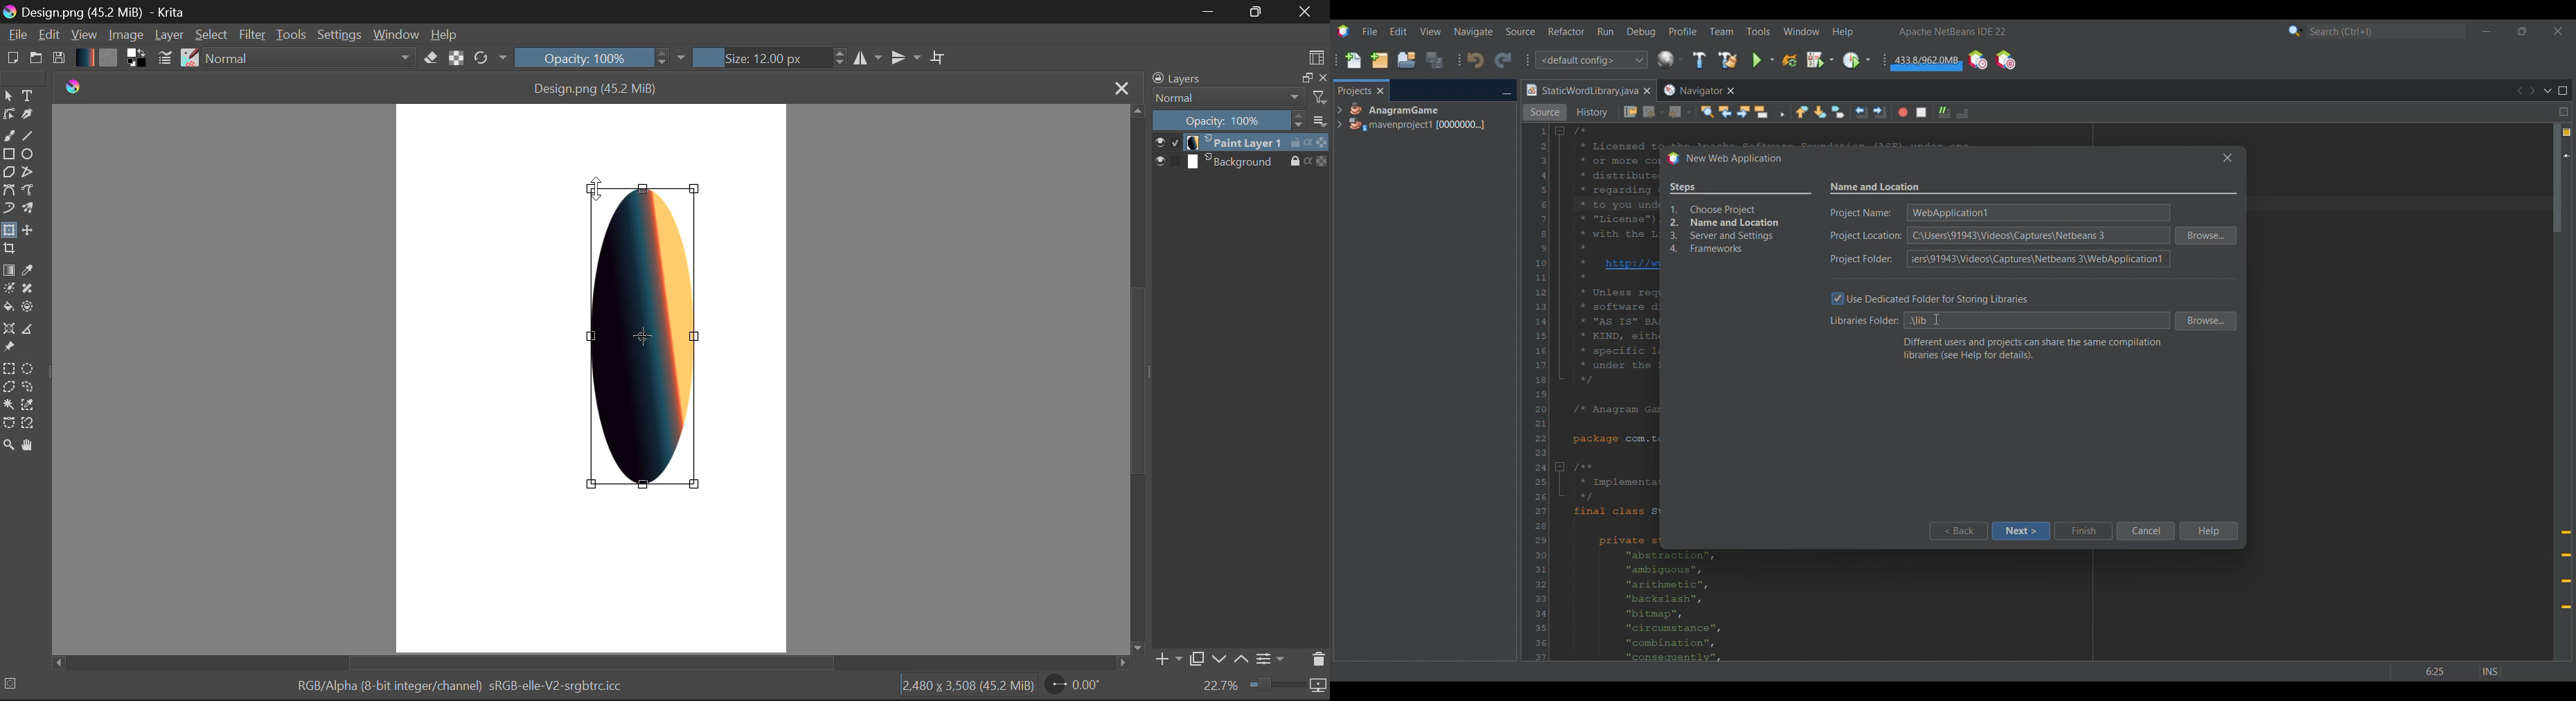 The image size is (2576, 728). I want to click on Shift line left, so click(1861, 112).